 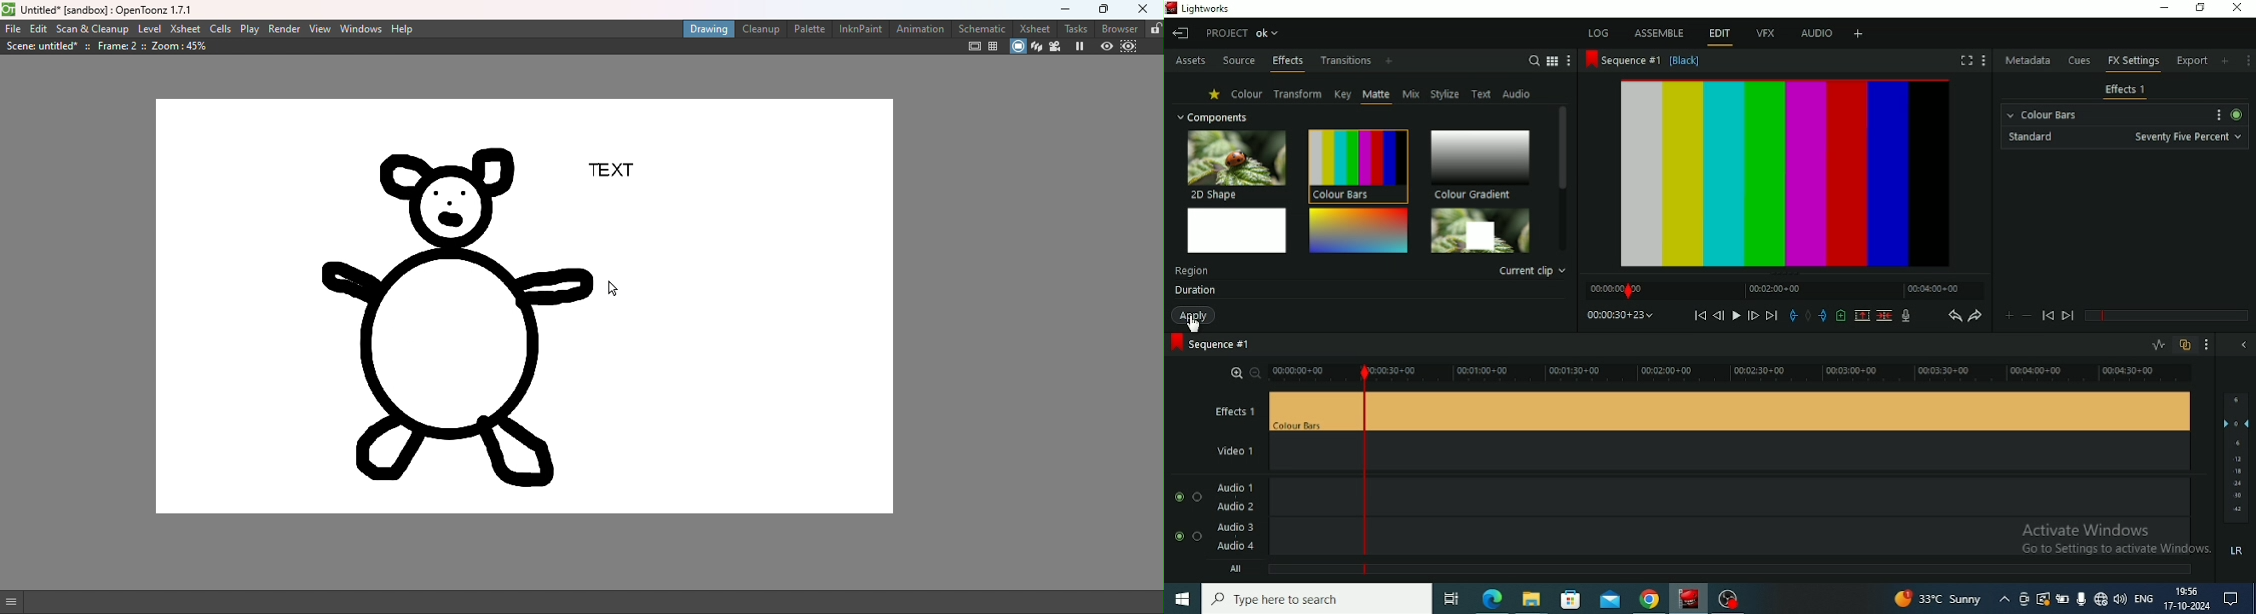 I want to click on Apply, so click(x=1196, y=315).